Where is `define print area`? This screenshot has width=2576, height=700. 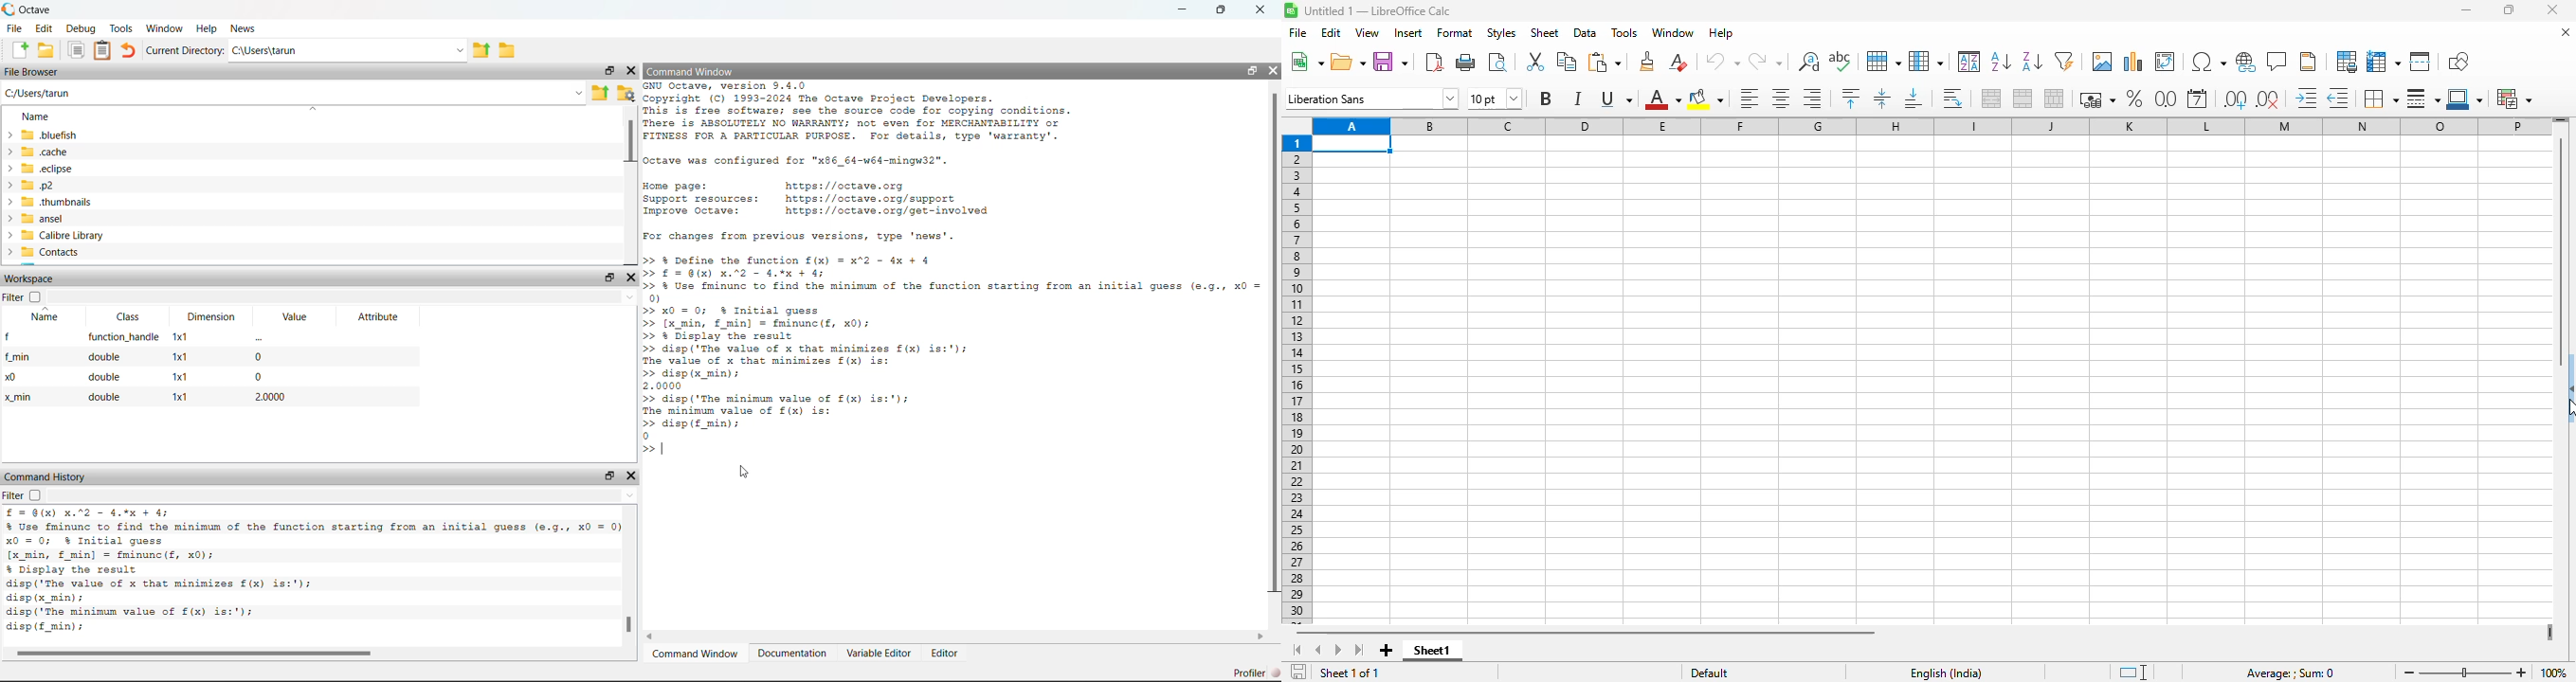
define print area is located at coordinates (2347, 62).